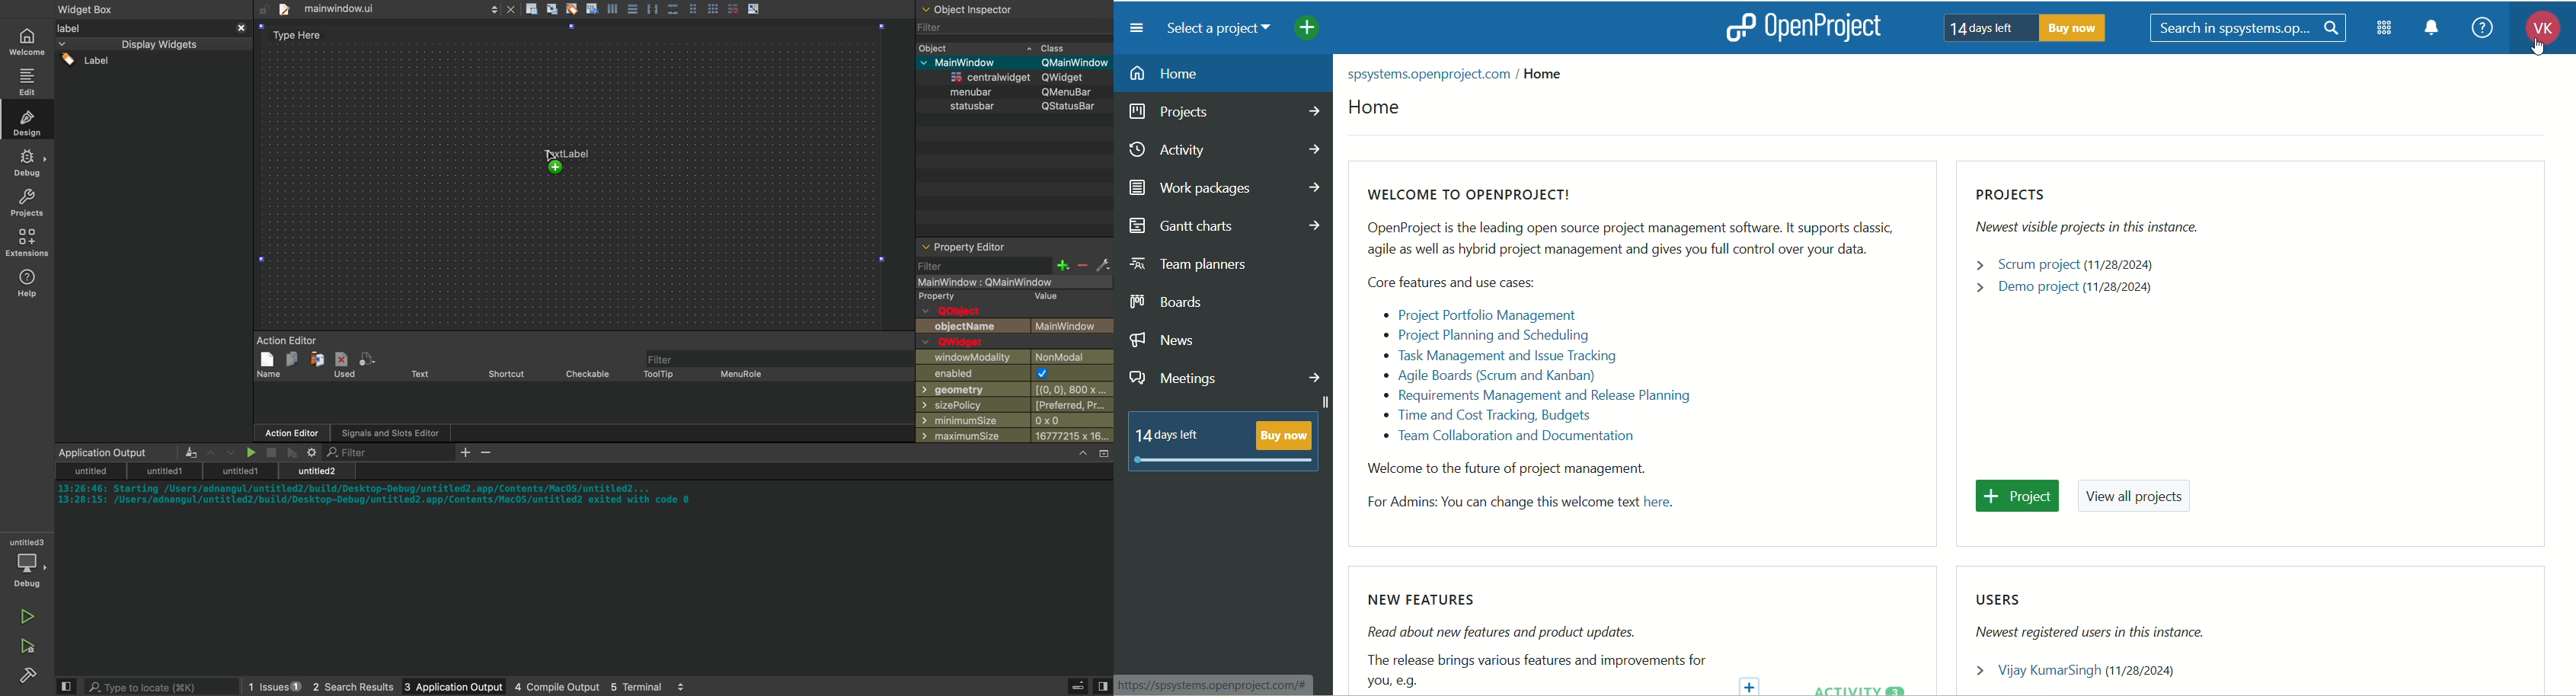  Describe the element at coordinates (154, 232) in the screenshot. I see `widgets` at that location.